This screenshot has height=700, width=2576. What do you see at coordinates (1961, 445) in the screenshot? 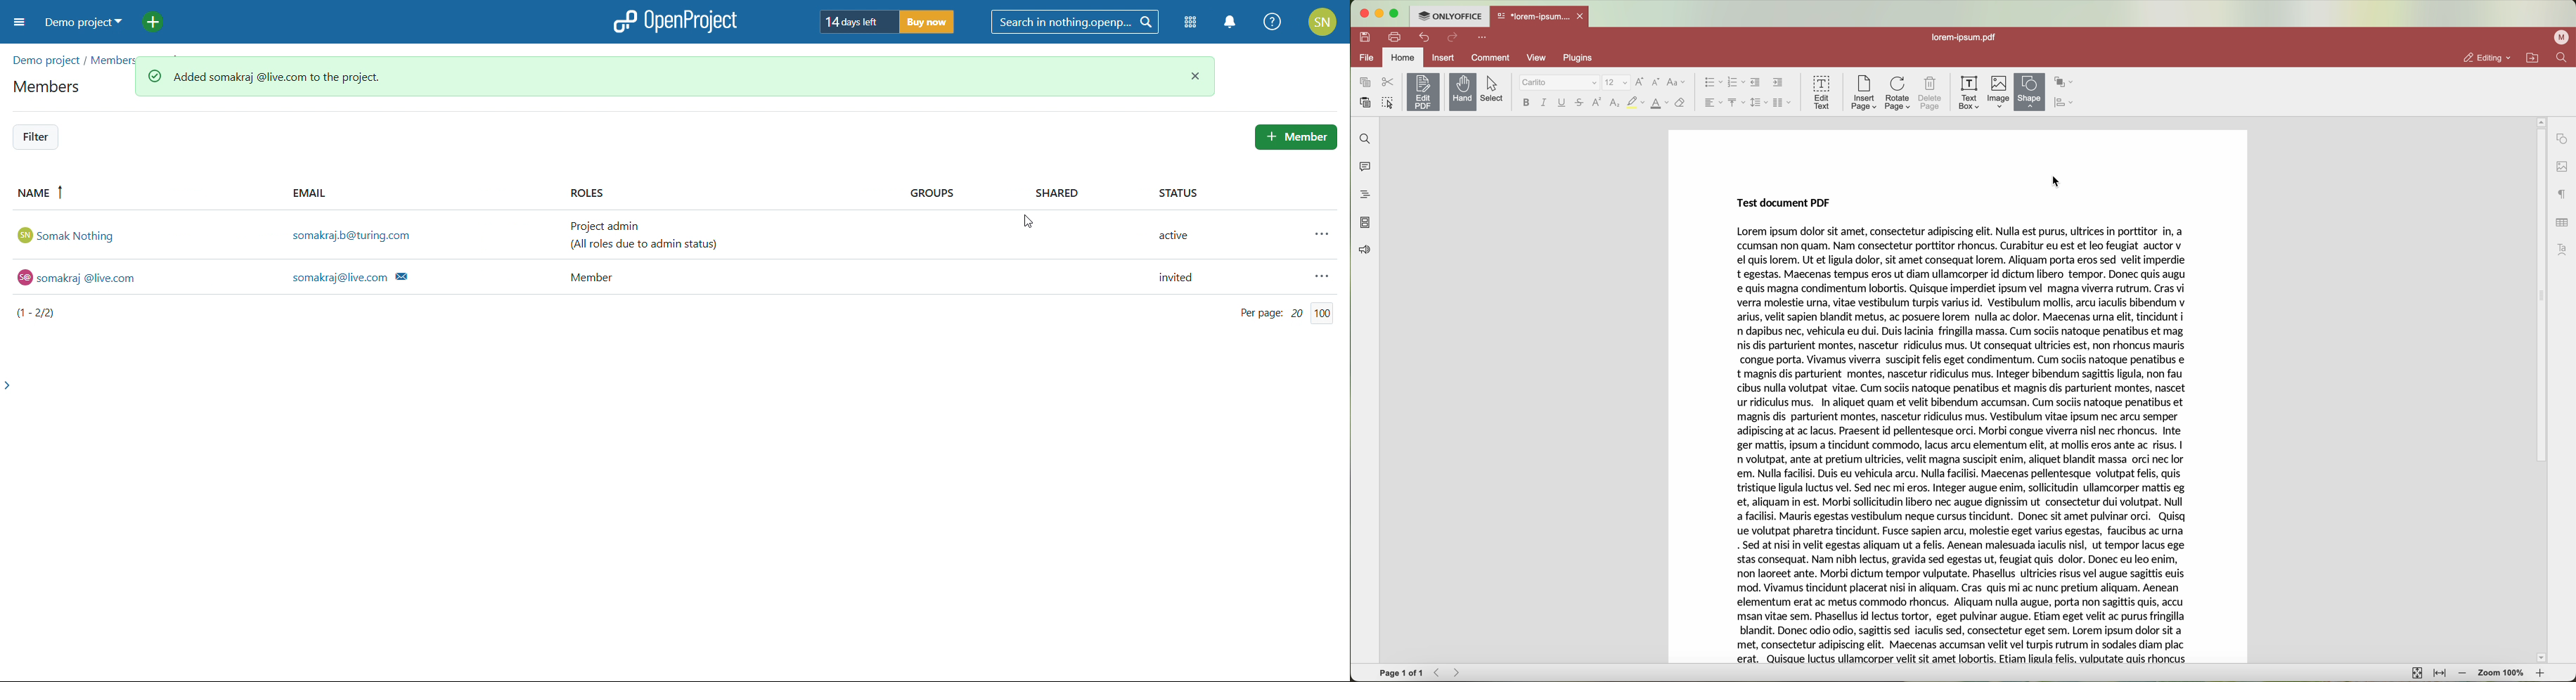
I see `body text` at bounding box center [1961, 445].